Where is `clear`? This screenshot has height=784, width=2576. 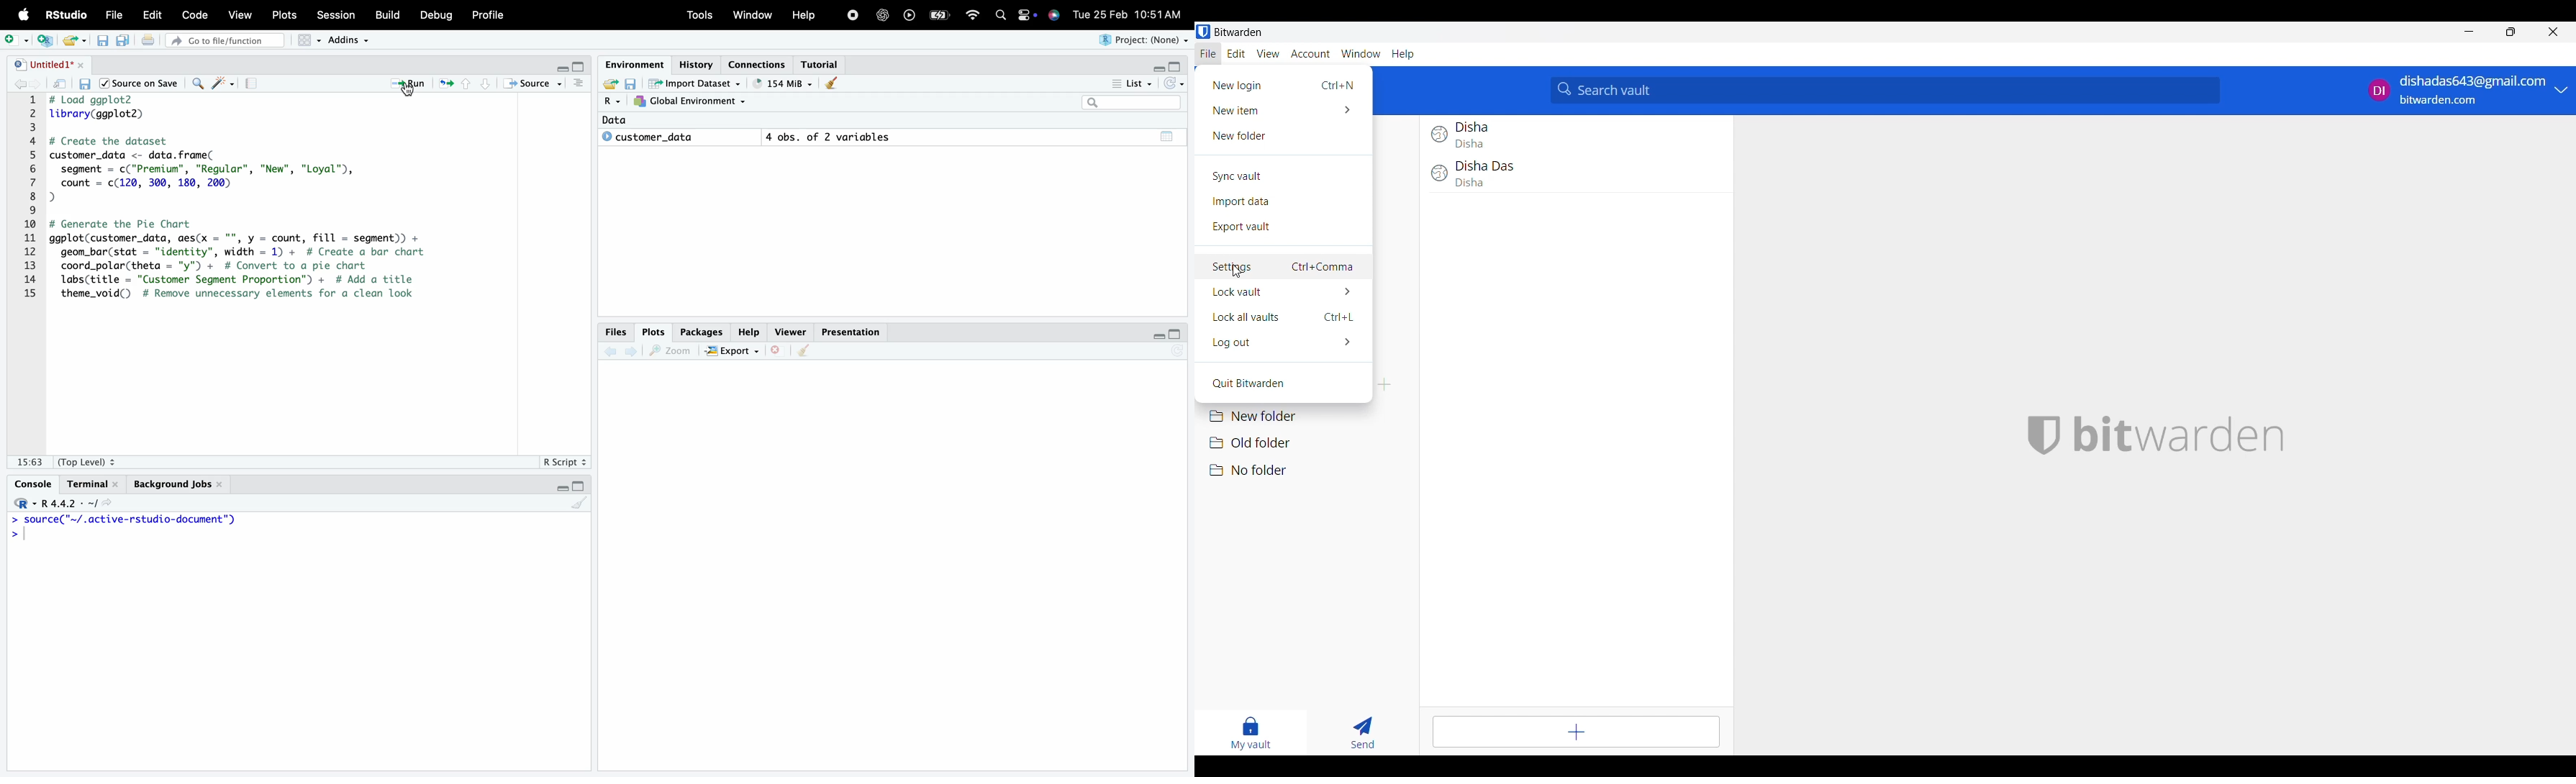 clear is located at coordinates (580, 506).